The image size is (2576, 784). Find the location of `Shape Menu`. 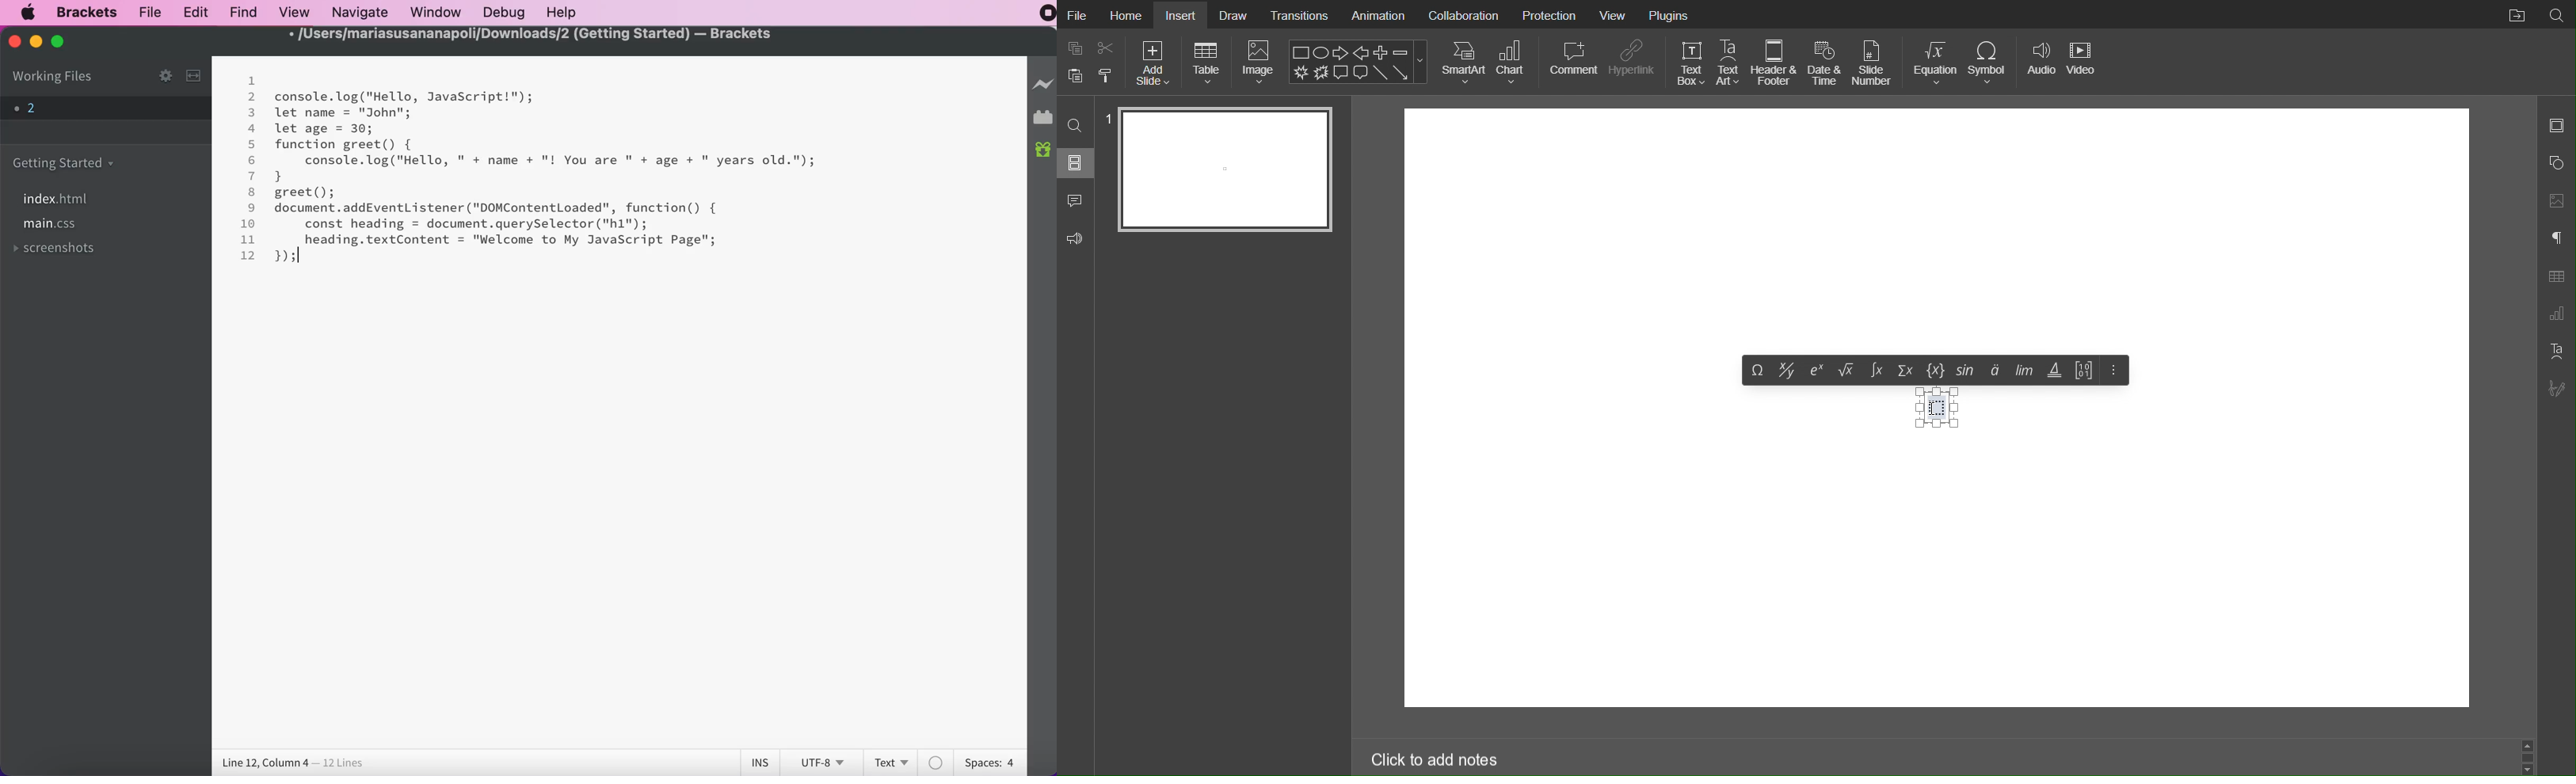

Shape Menu is located at coordinates (1357, 62).